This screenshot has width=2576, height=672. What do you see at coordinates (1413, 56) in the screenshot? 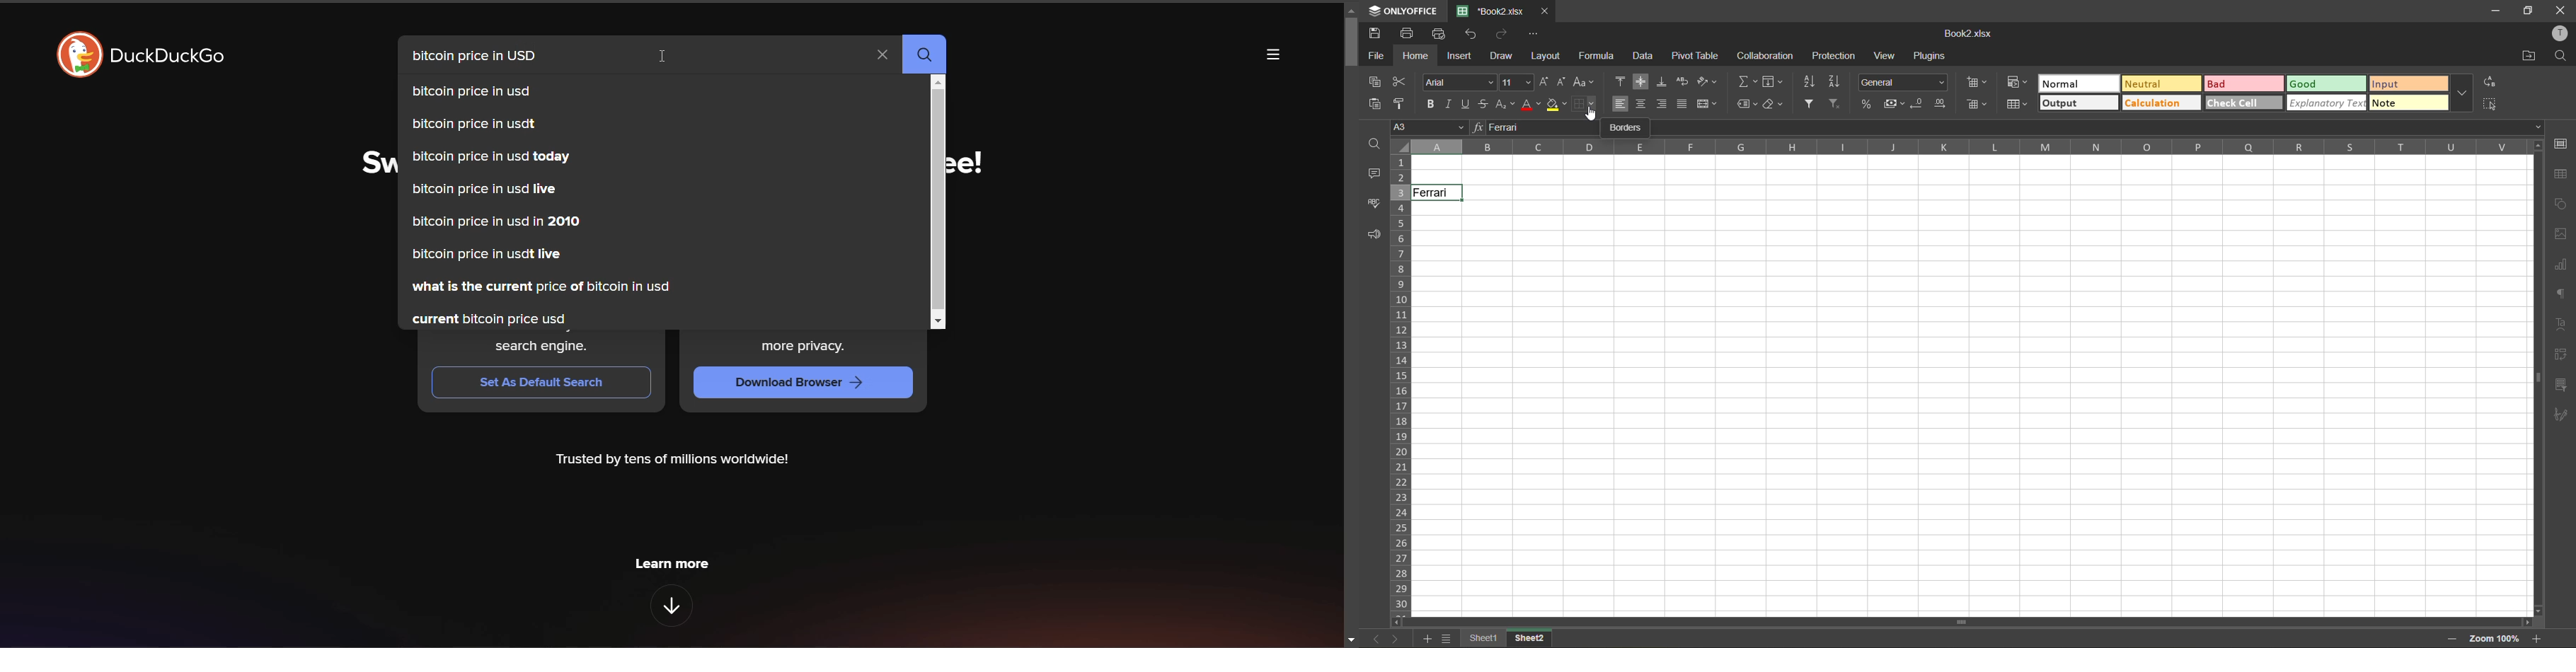
I see `home` at bounding box center [1413, 56].